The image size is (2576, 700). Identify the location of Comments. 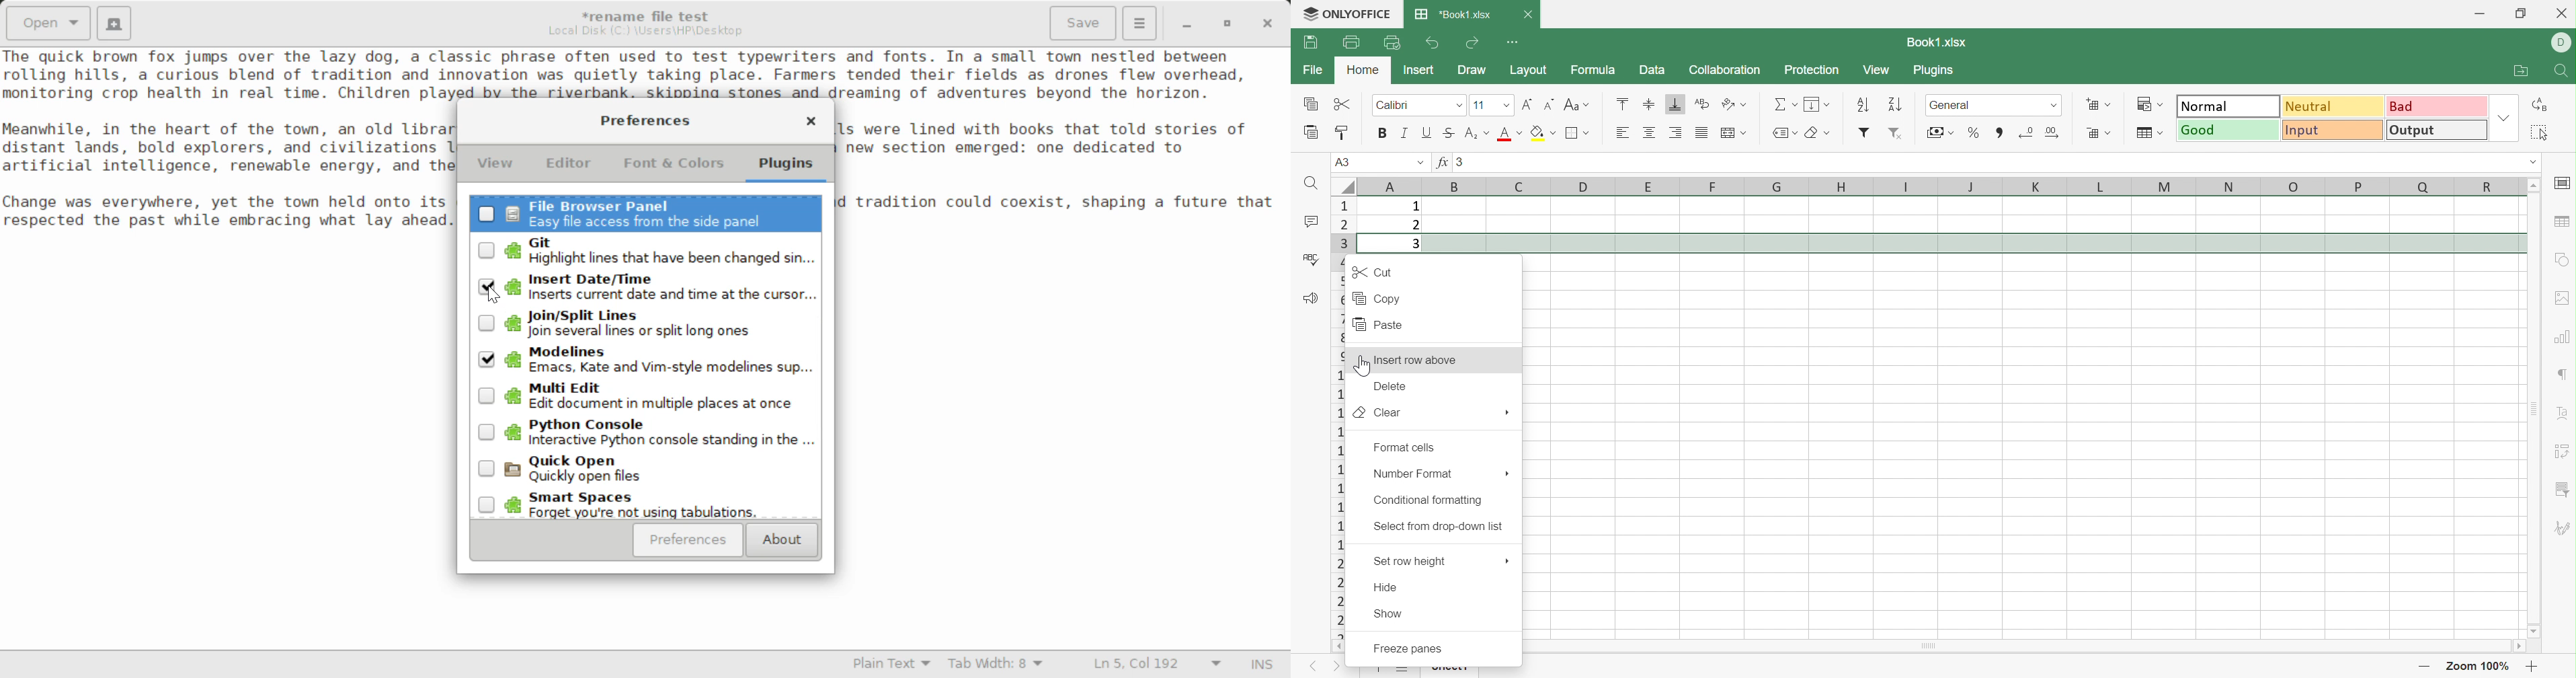
(1311, 221).